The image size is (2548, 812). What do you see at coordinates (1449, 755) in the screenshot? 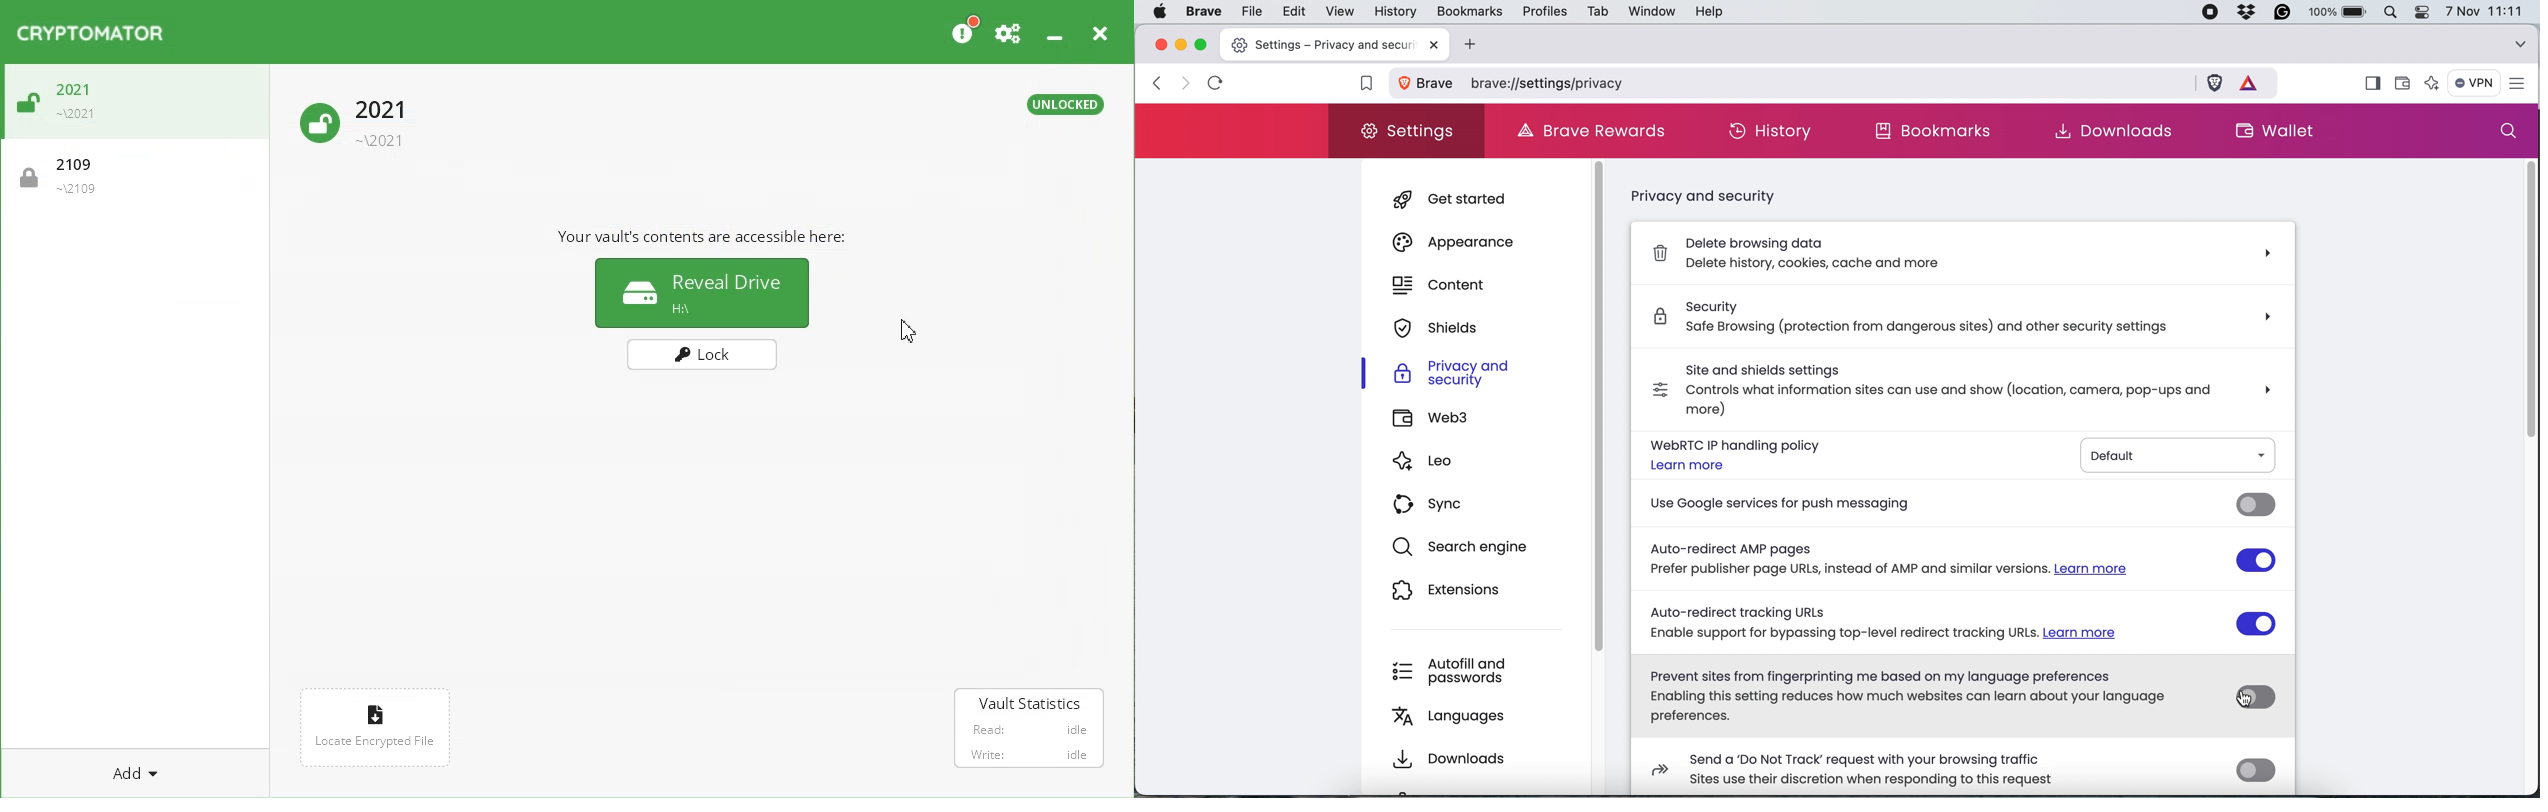
I see `downloads` at bounding box center [1449, 755].